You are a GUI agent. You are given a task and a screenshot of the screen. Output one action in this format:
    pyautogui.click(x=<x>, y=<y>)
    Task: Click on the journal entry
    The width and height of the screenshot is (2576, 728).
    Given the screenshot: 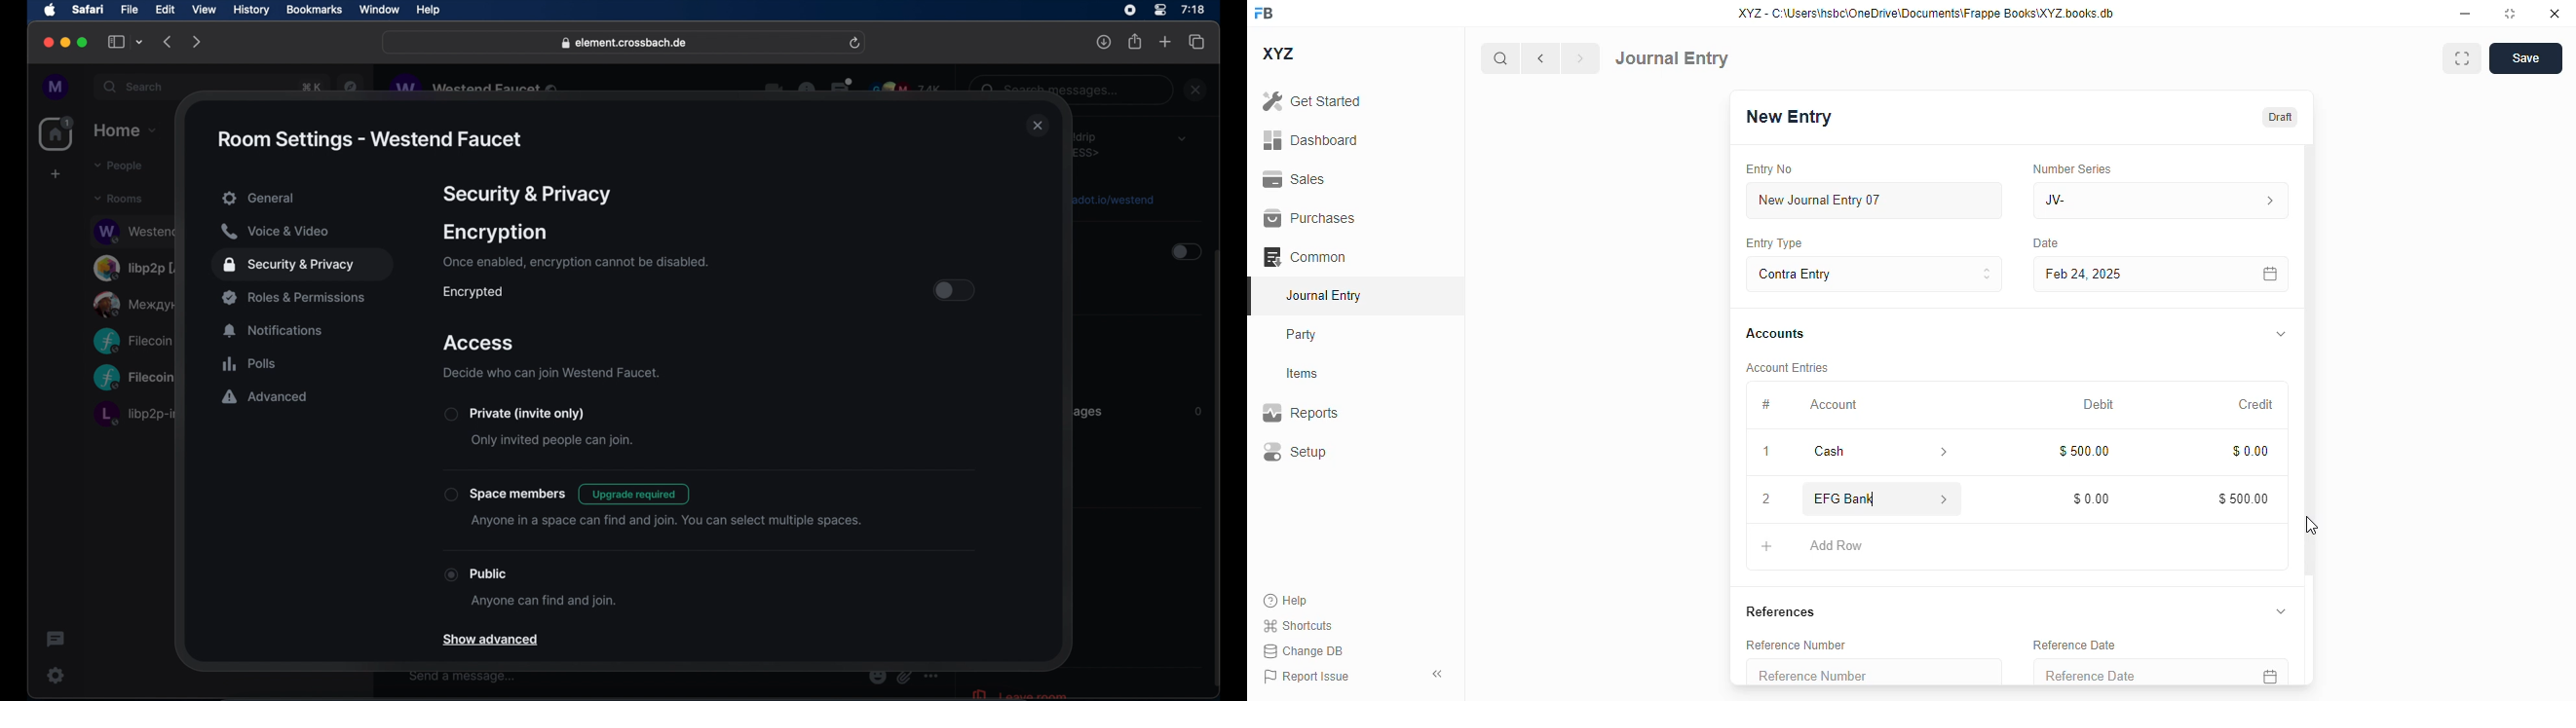 What is the action you would take?
    pyautogui.click(x=1325, y=295)
    